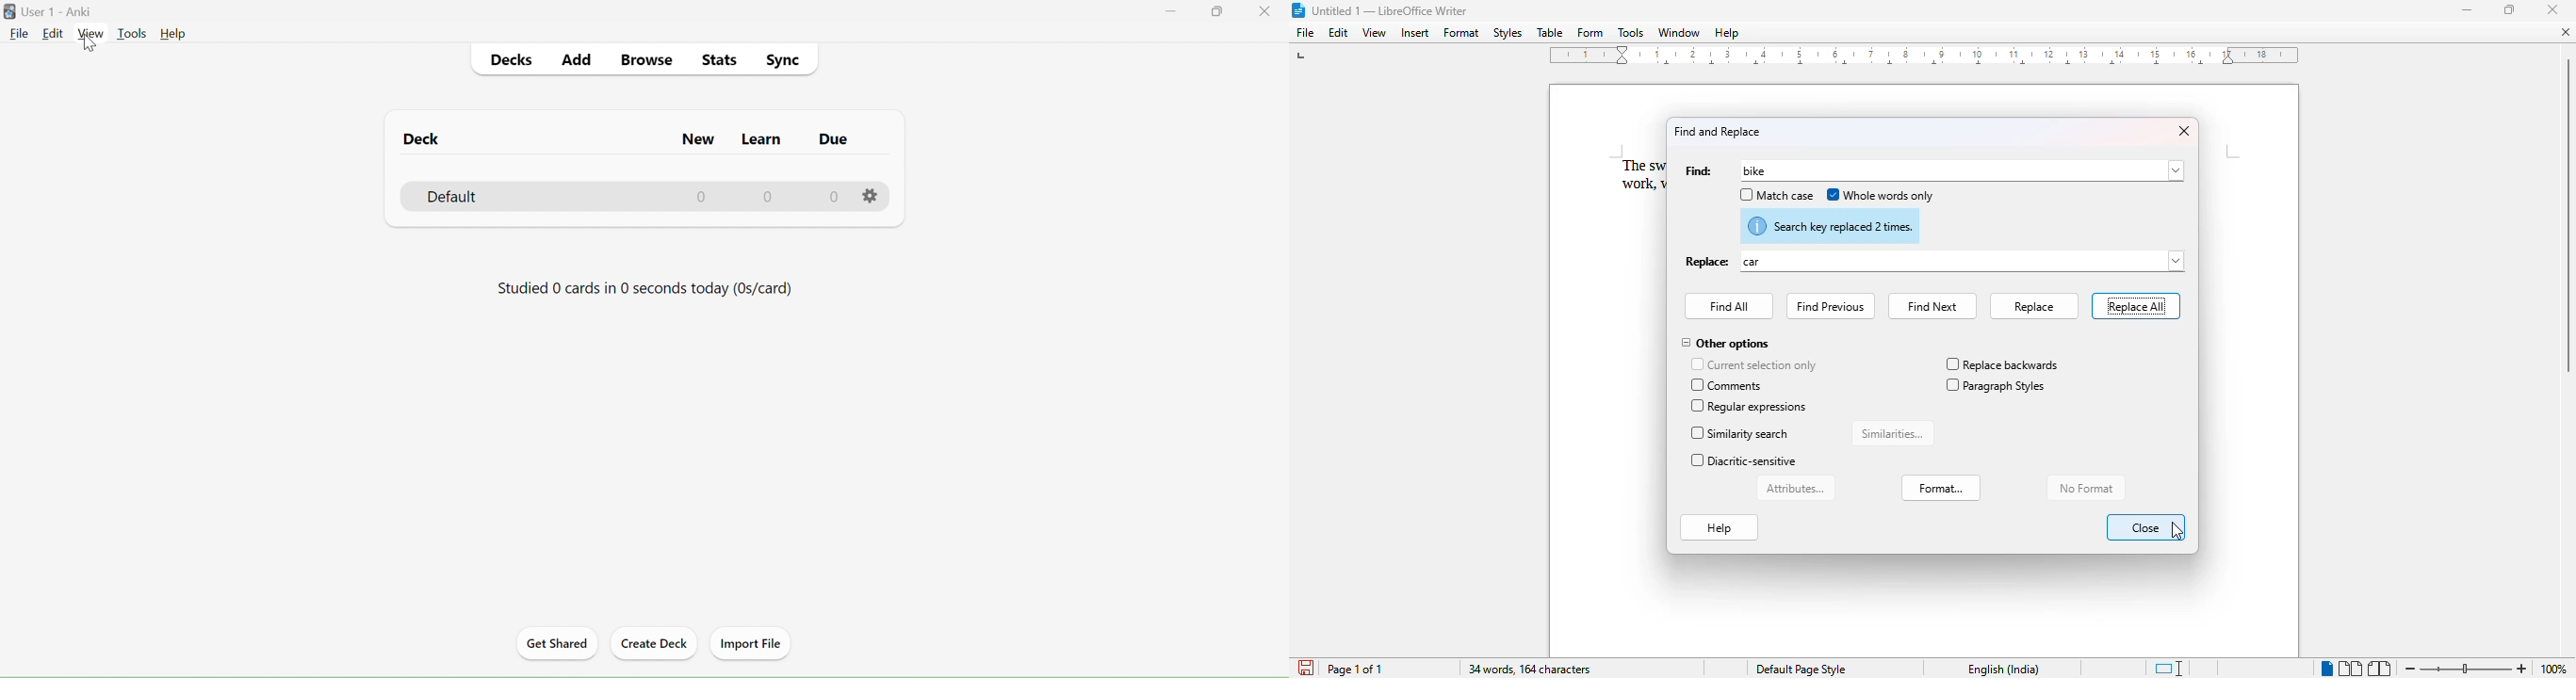 This screenshot has height=700, width=2576. What do you see at coordinates (783, 60) in the screenshot?
I see `sync` at bounding box center [783, 60].